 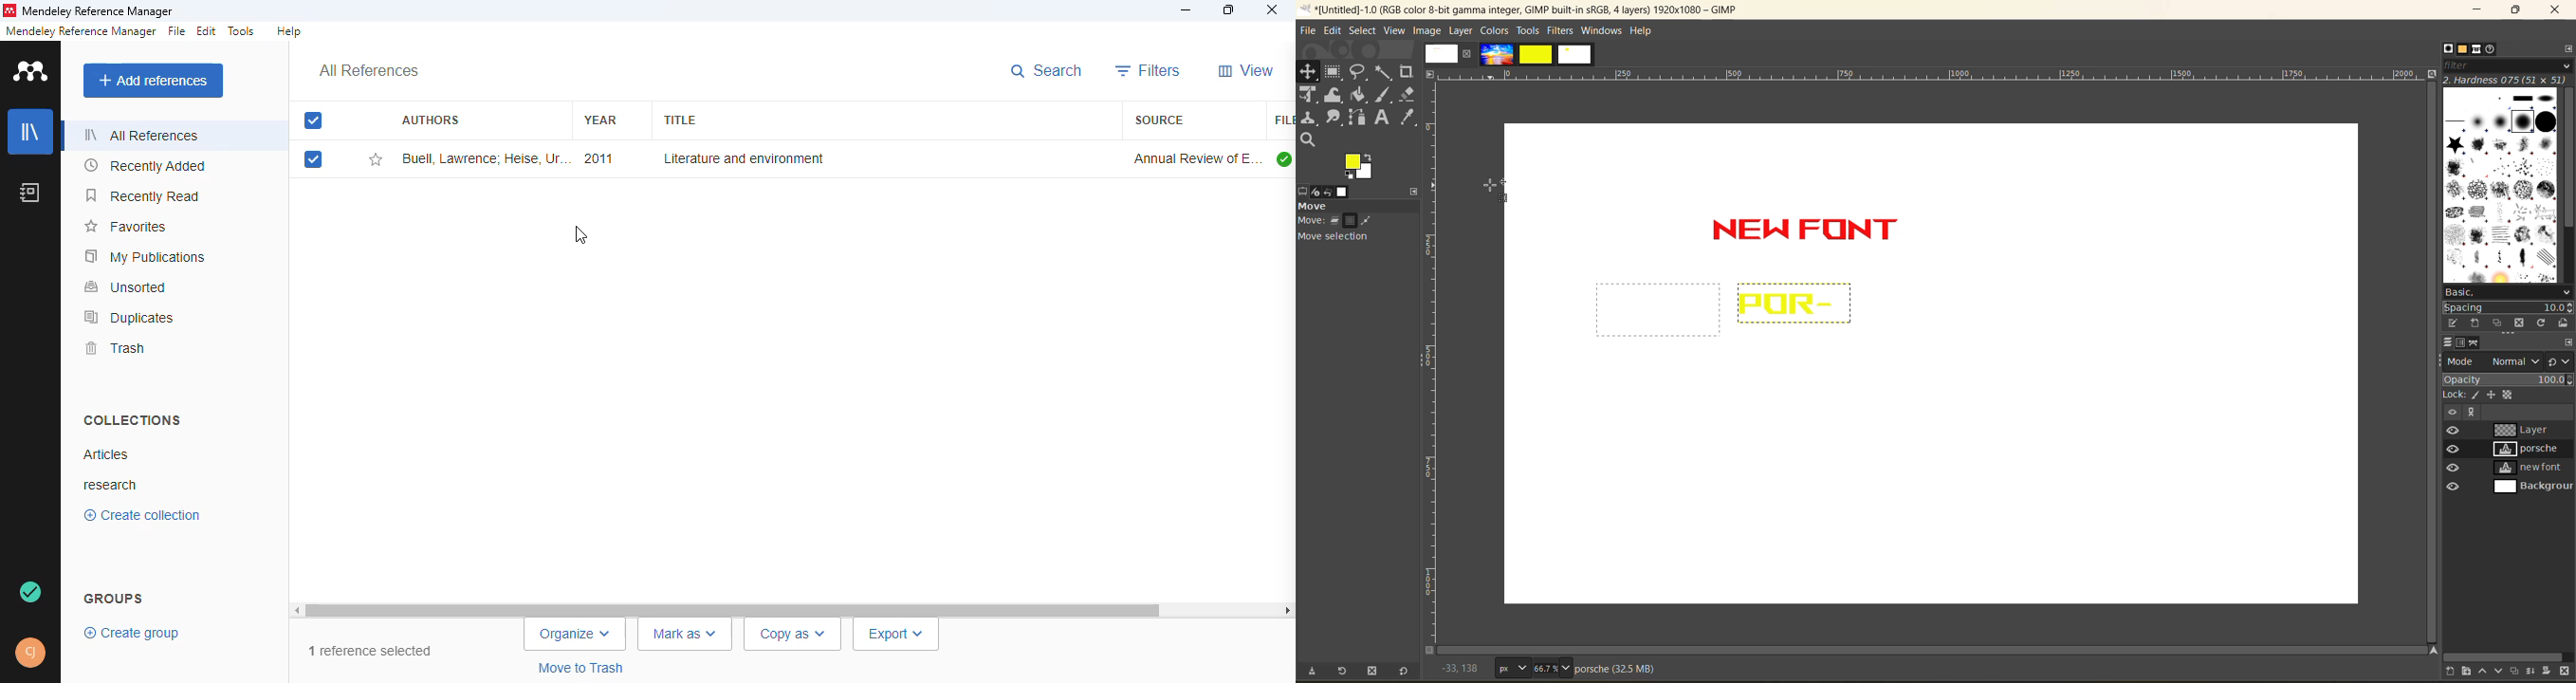 What do you see at coordinates (2450, 412) in the screenshot?
I see `` at bounding box center [2450, 412].